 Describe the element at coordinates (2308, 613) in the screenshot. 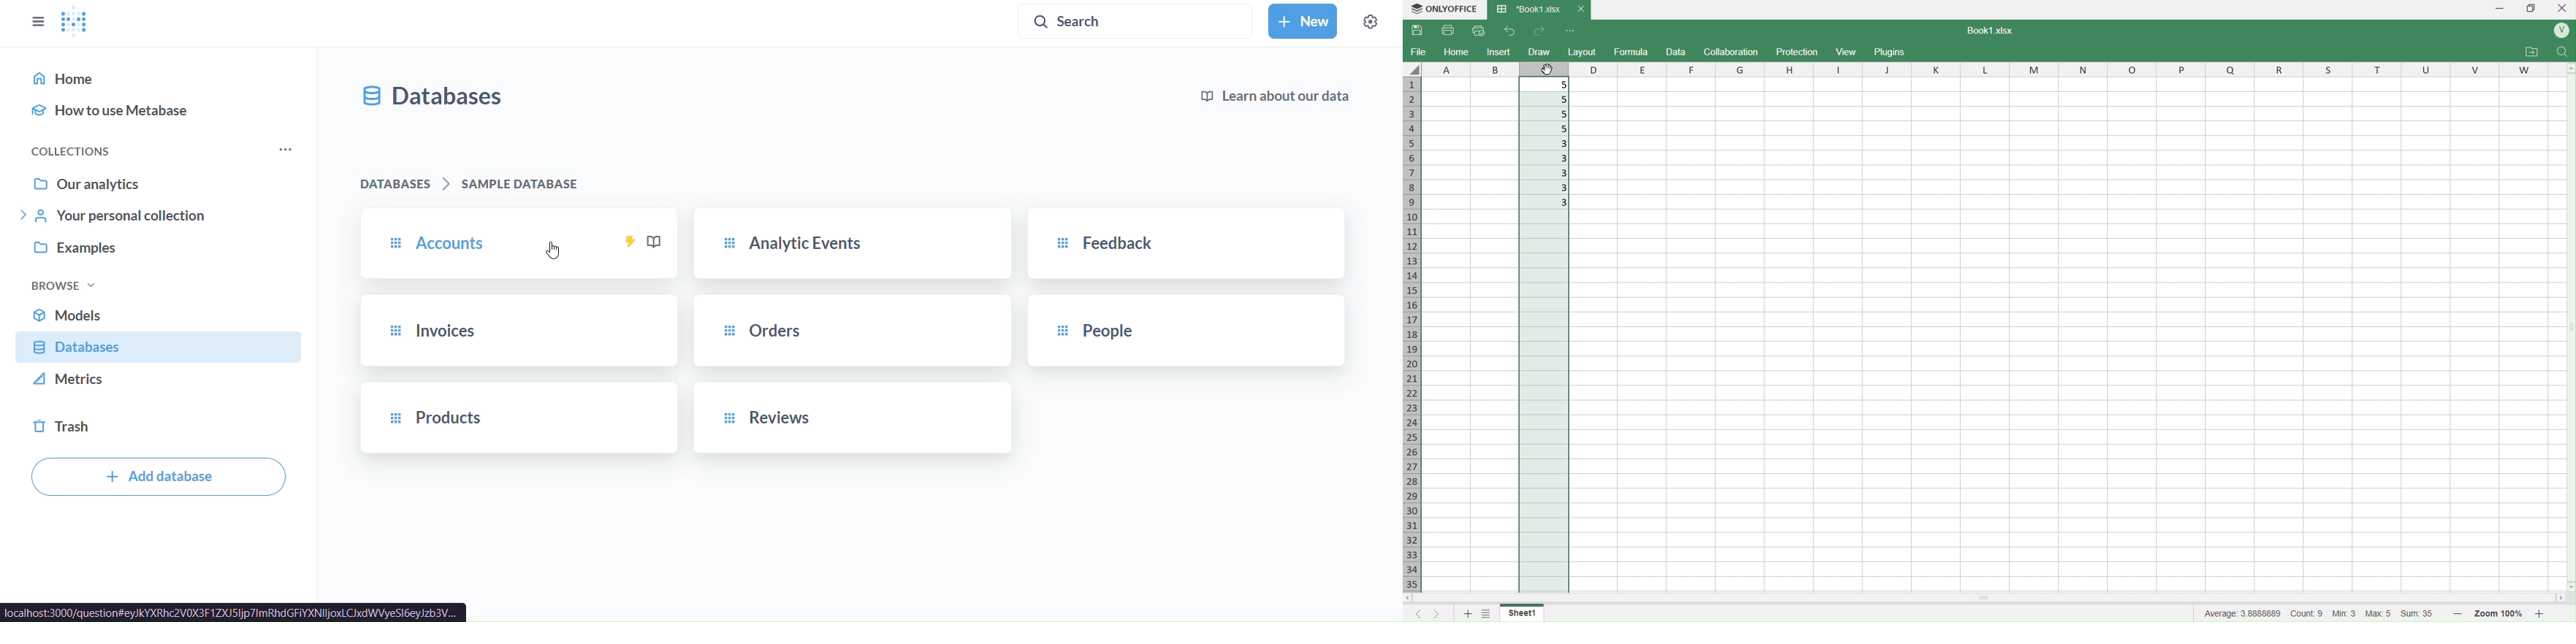

I see `cout` at that location.